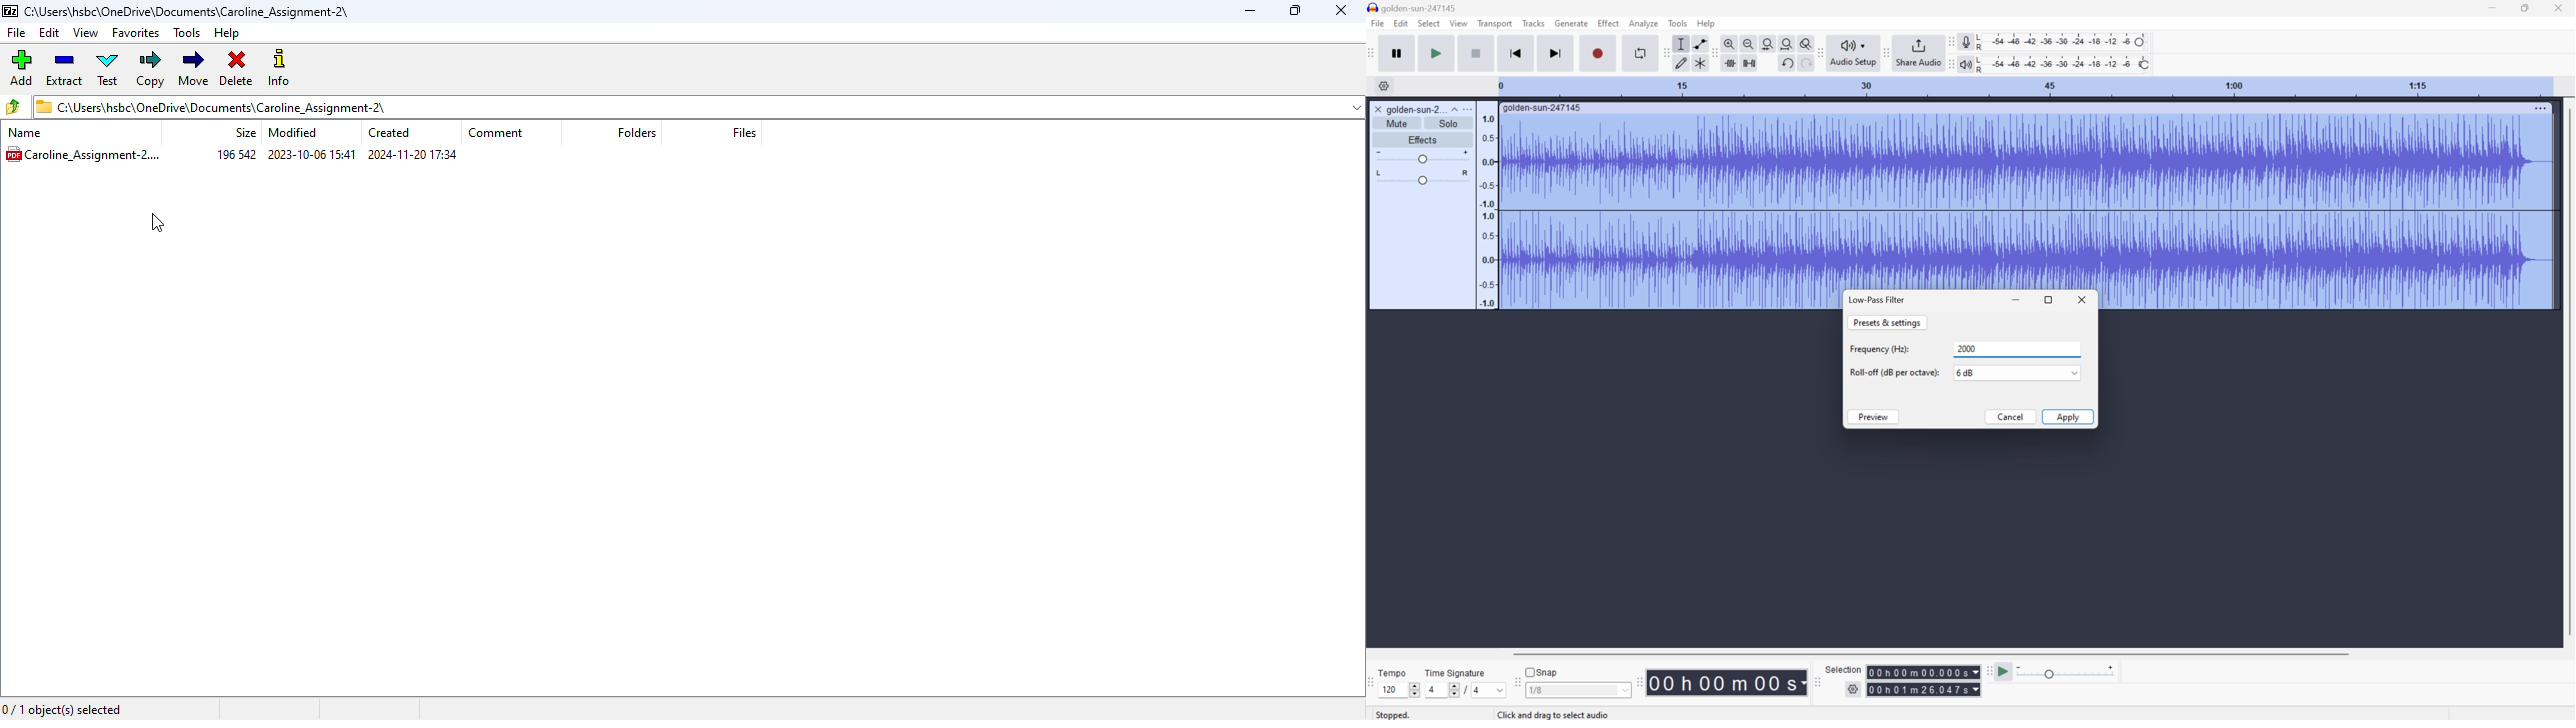 This screenshot has width=2576, height=728. What do you see at coordinates (1802, 42) in the screenshot?
I see `Zoom toggle` at bounding box center [1802, 42].